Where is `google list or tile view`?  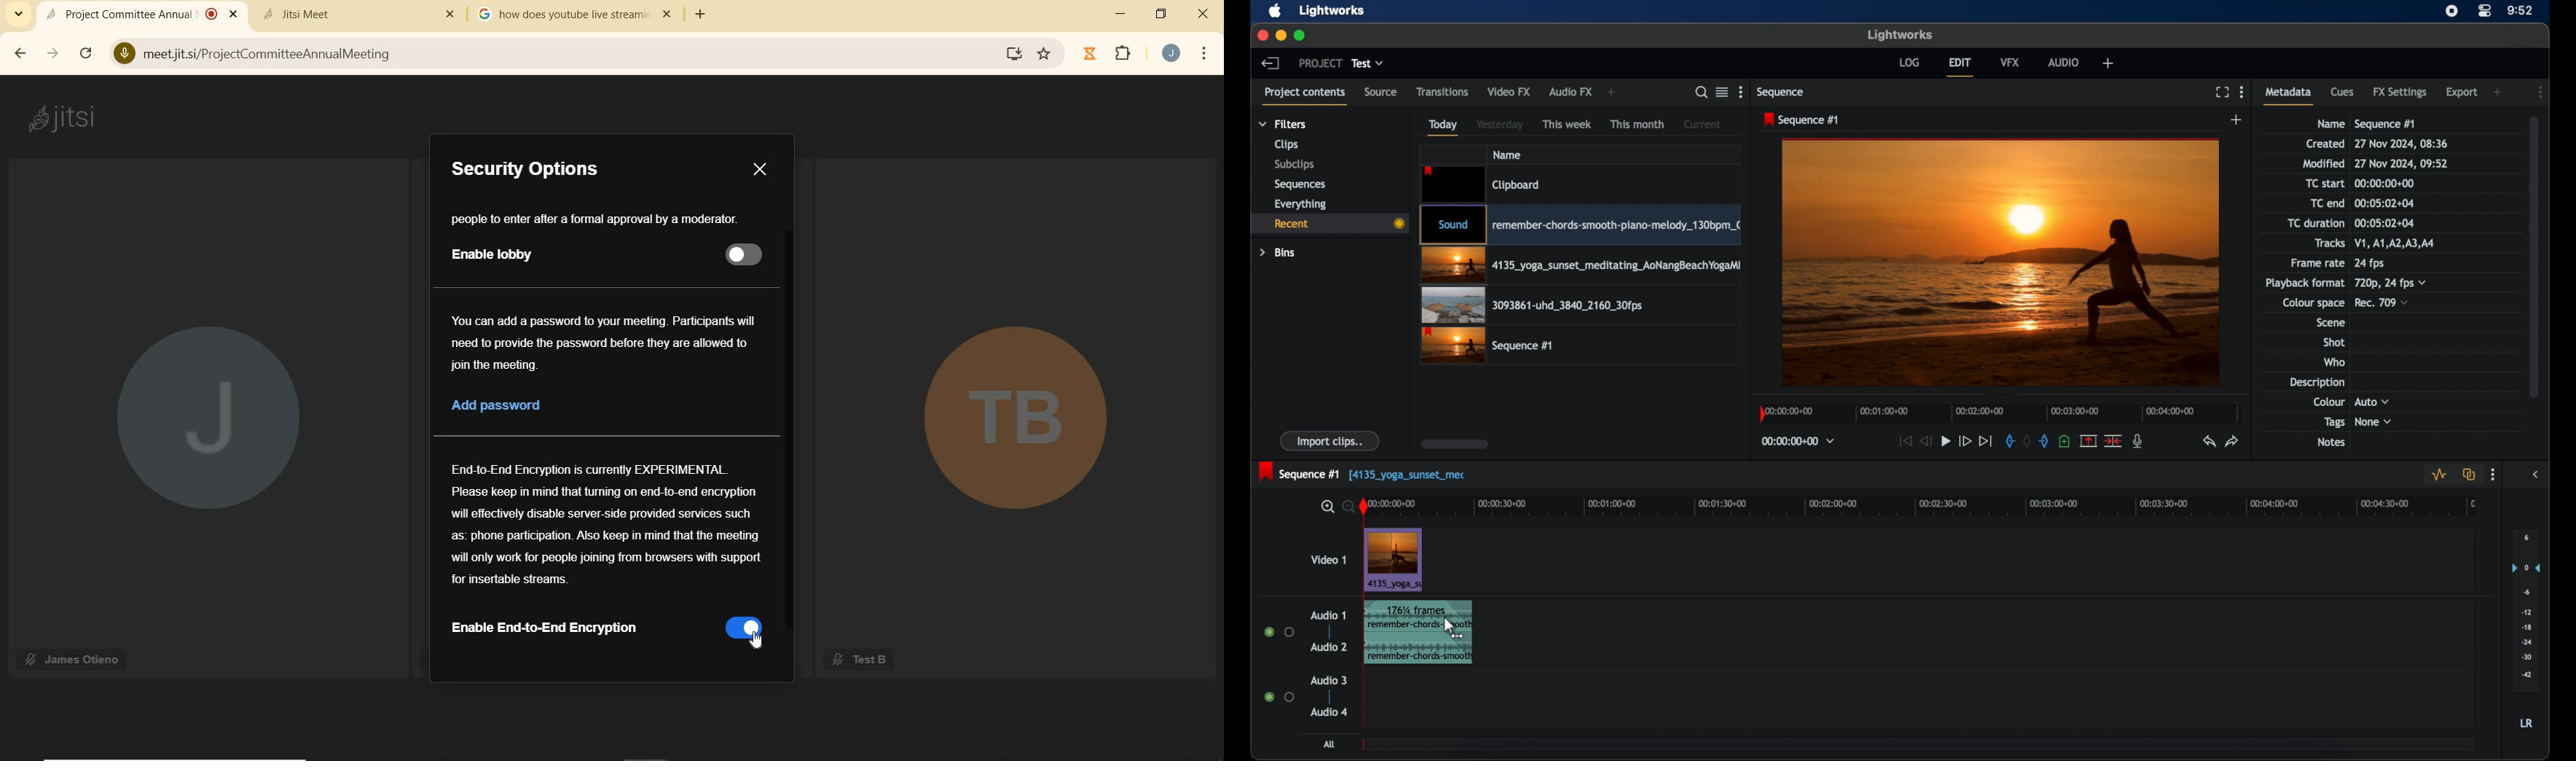
google list or tile view is located at coordinates (1722, 92).